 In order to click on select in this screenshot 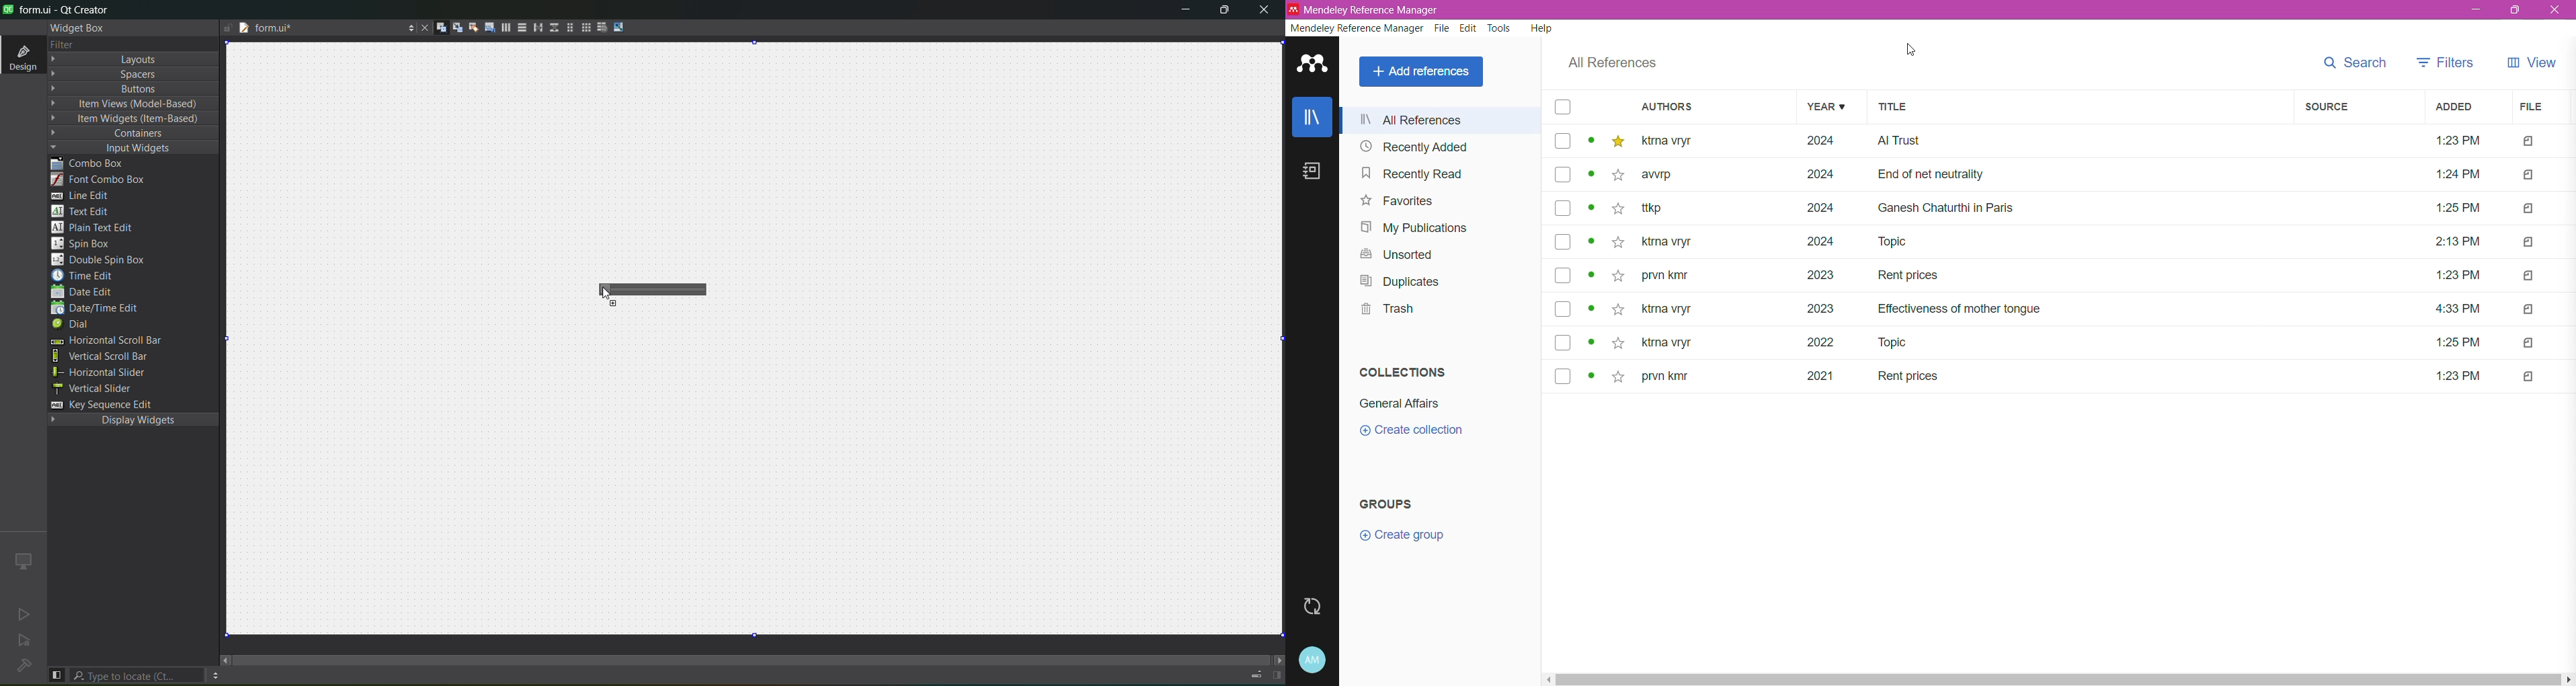, I will do `click(1564, 142)`.